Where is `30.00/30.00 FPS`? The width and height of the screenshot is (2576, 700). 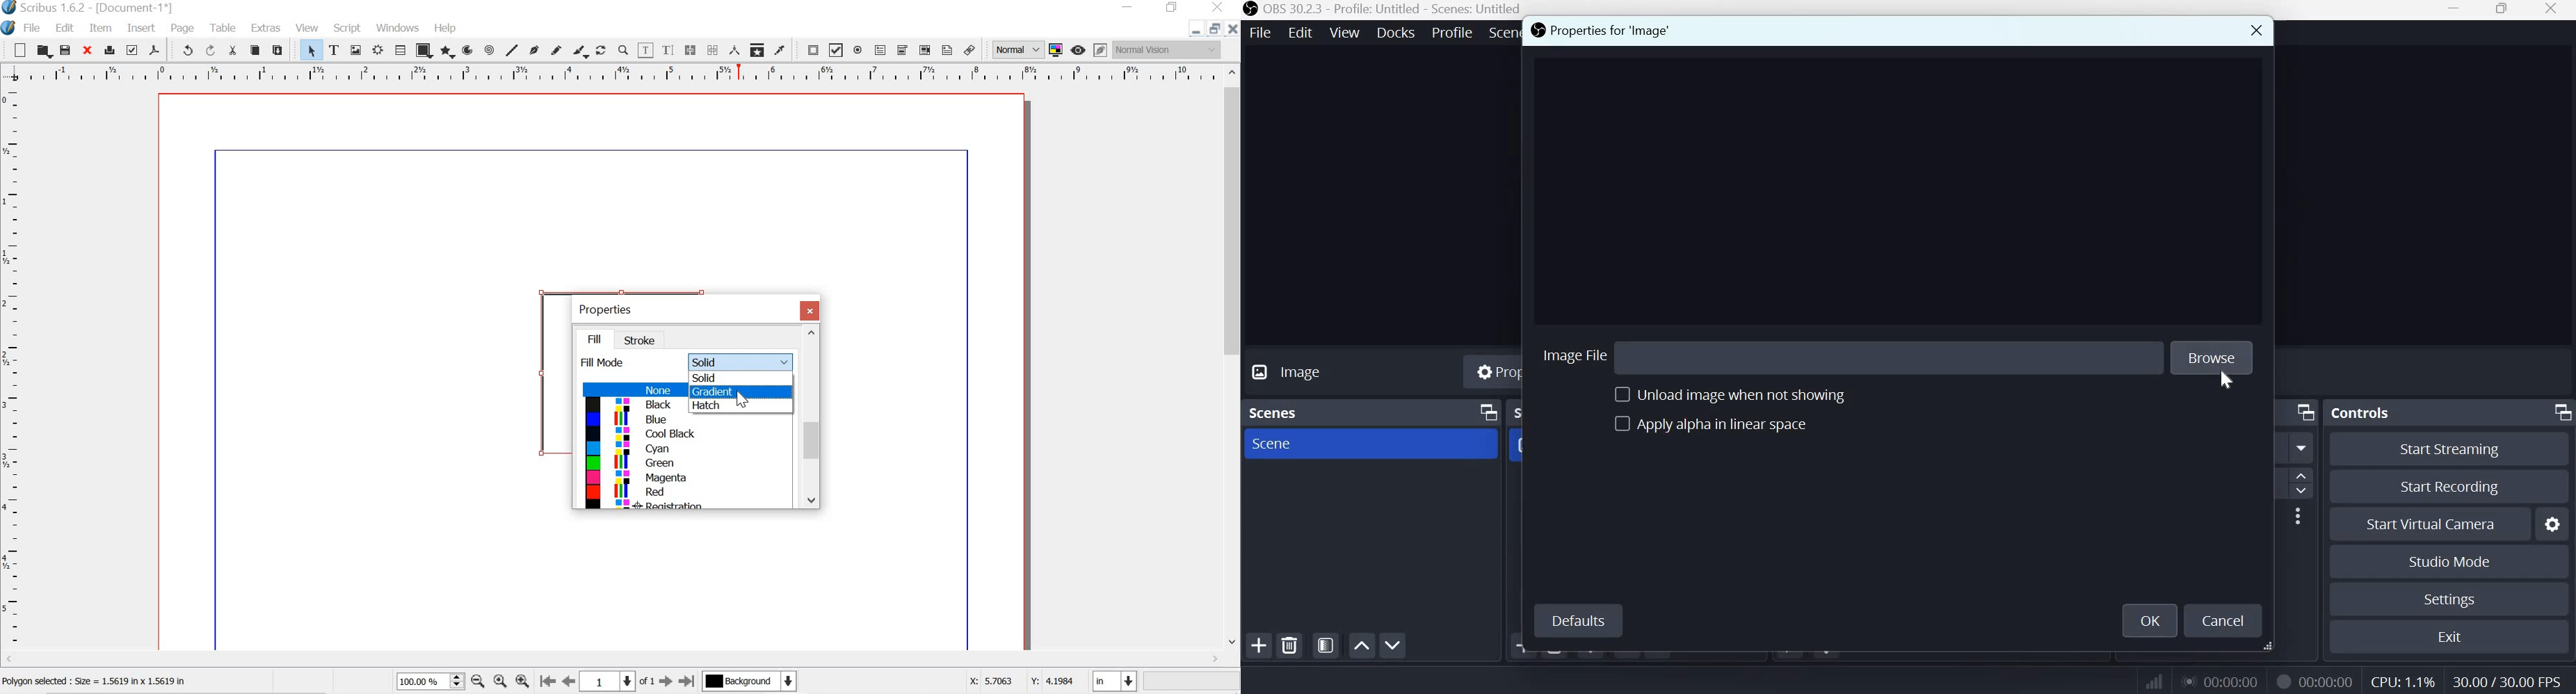 30.00/30.00 FPS is located at coordinates (2511, 679).